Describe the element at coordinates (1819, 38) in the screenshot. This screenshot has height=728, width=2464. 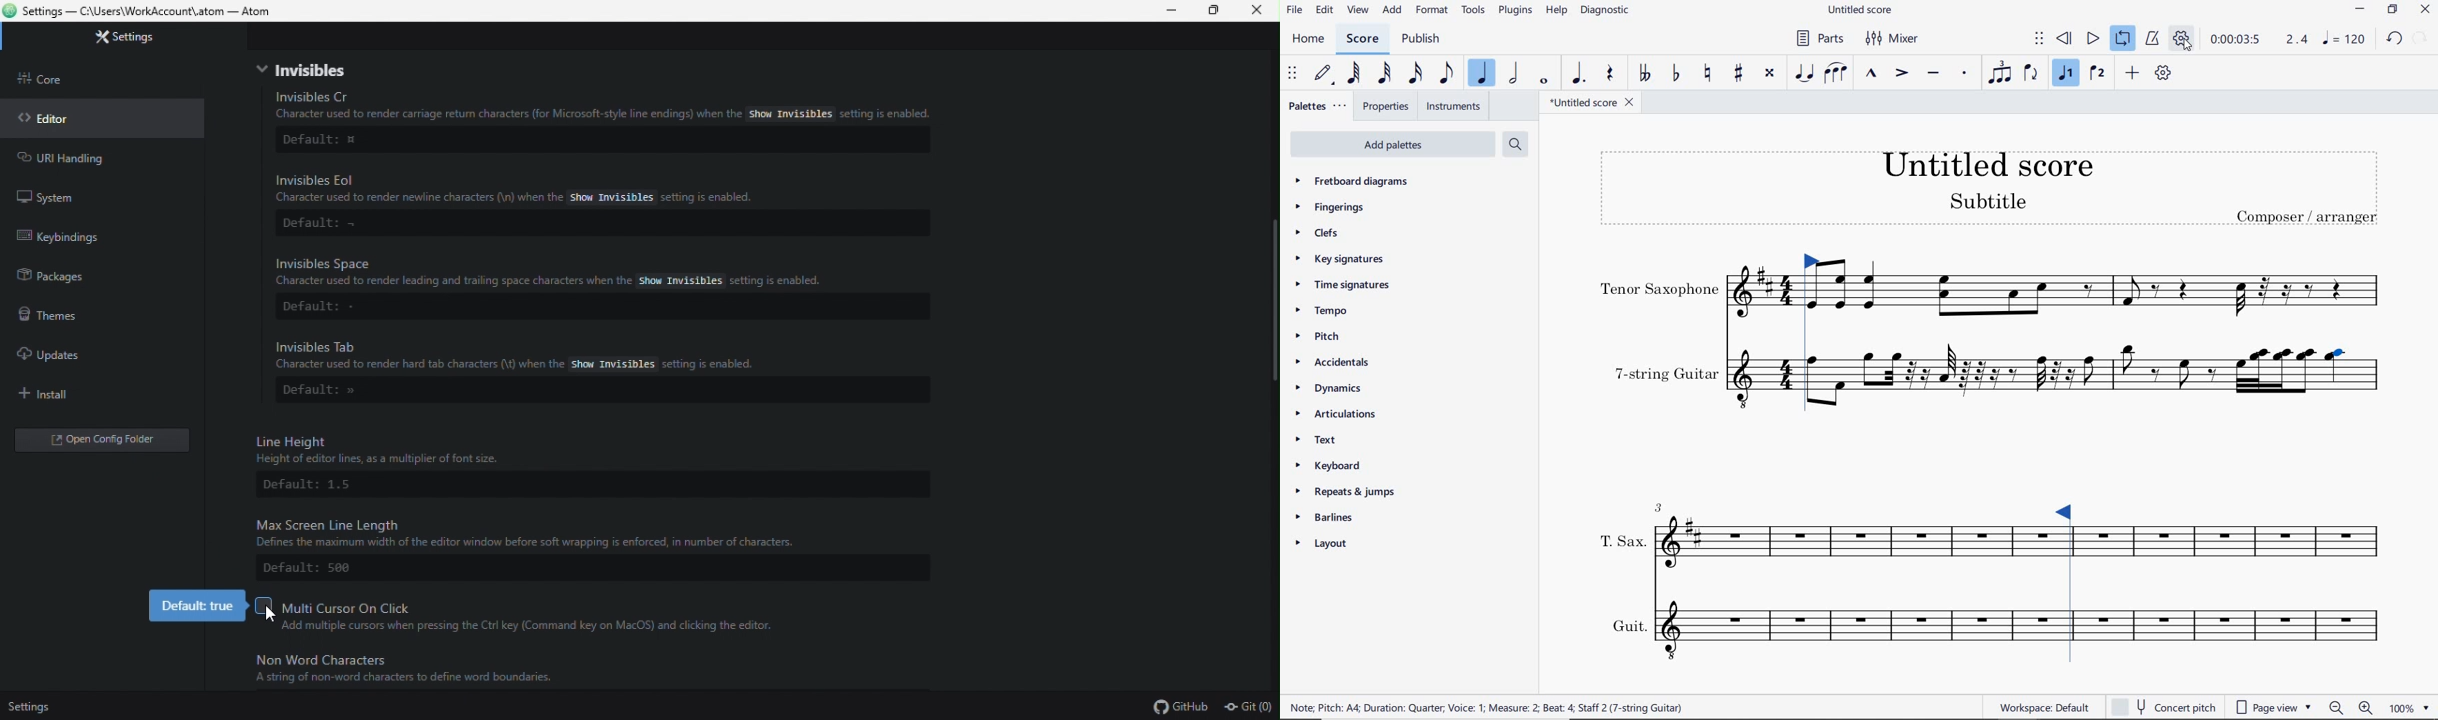
I see `PARTS` at that location.